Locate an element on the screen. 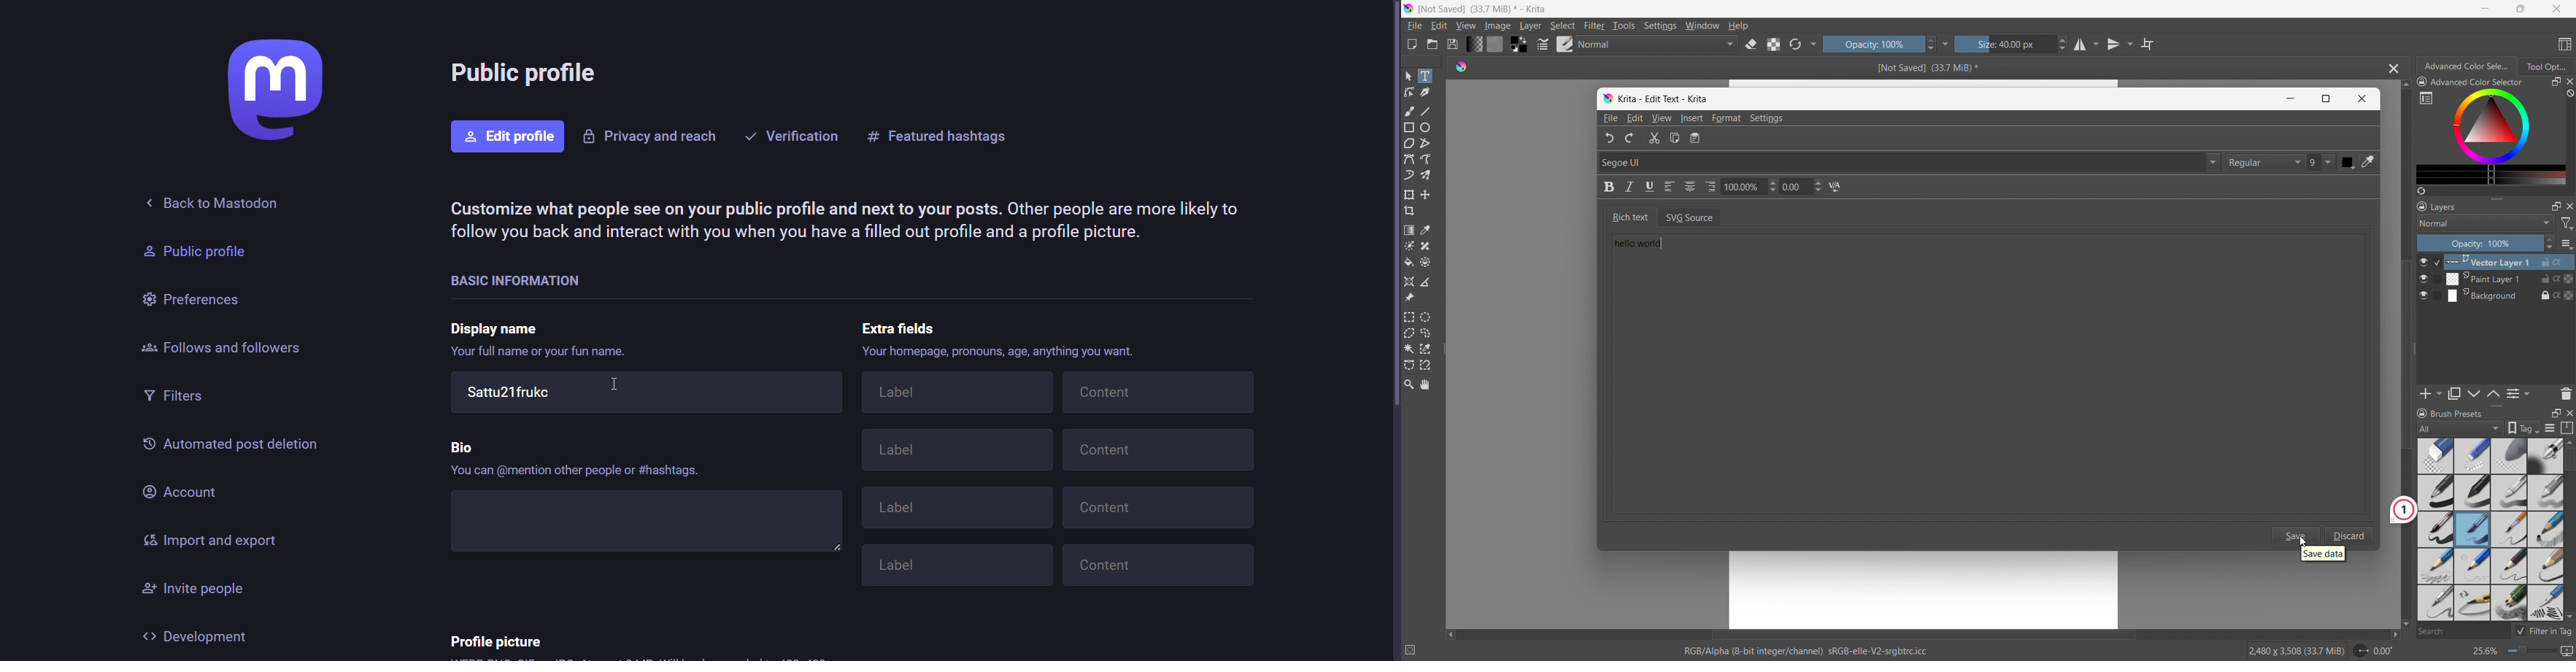 The height and width of the screenshot is (672, 2576). resize  is located at coordinates (2496, 406).